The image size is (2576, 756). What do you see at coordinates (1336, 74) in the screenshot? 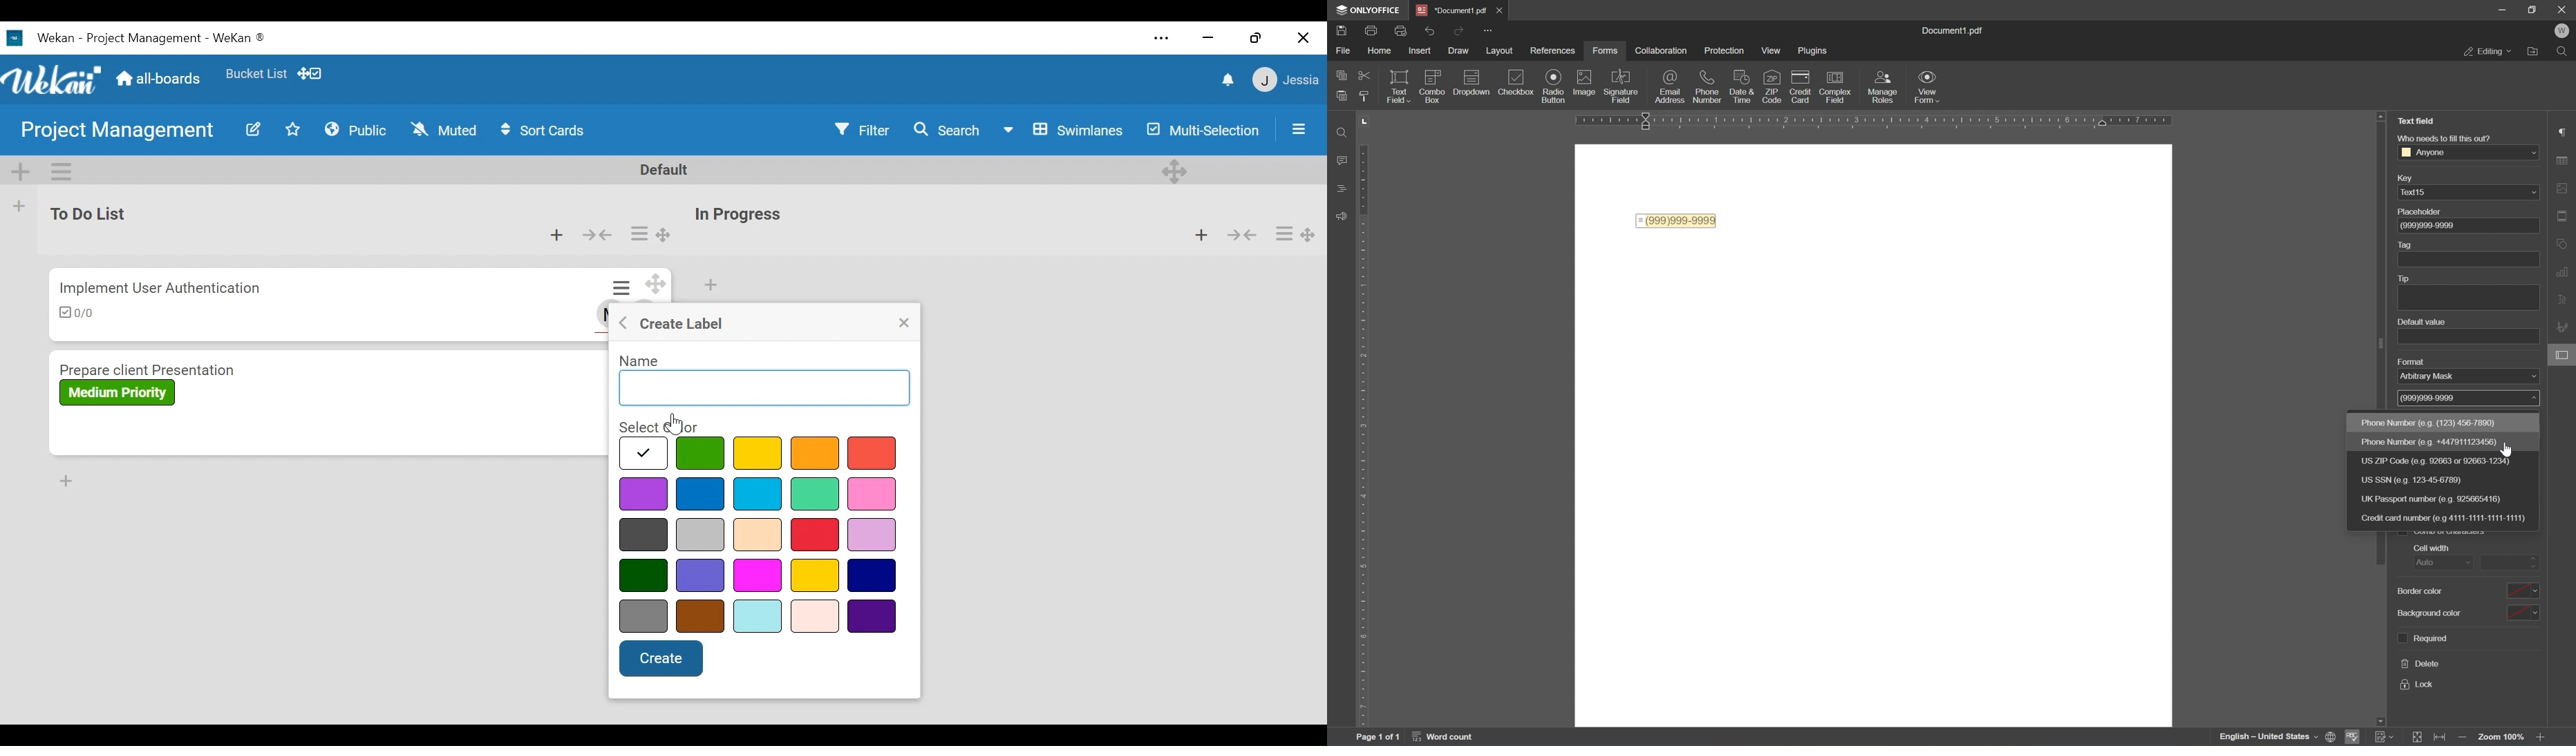
I see `copy` at bounding box center [1336, 74].